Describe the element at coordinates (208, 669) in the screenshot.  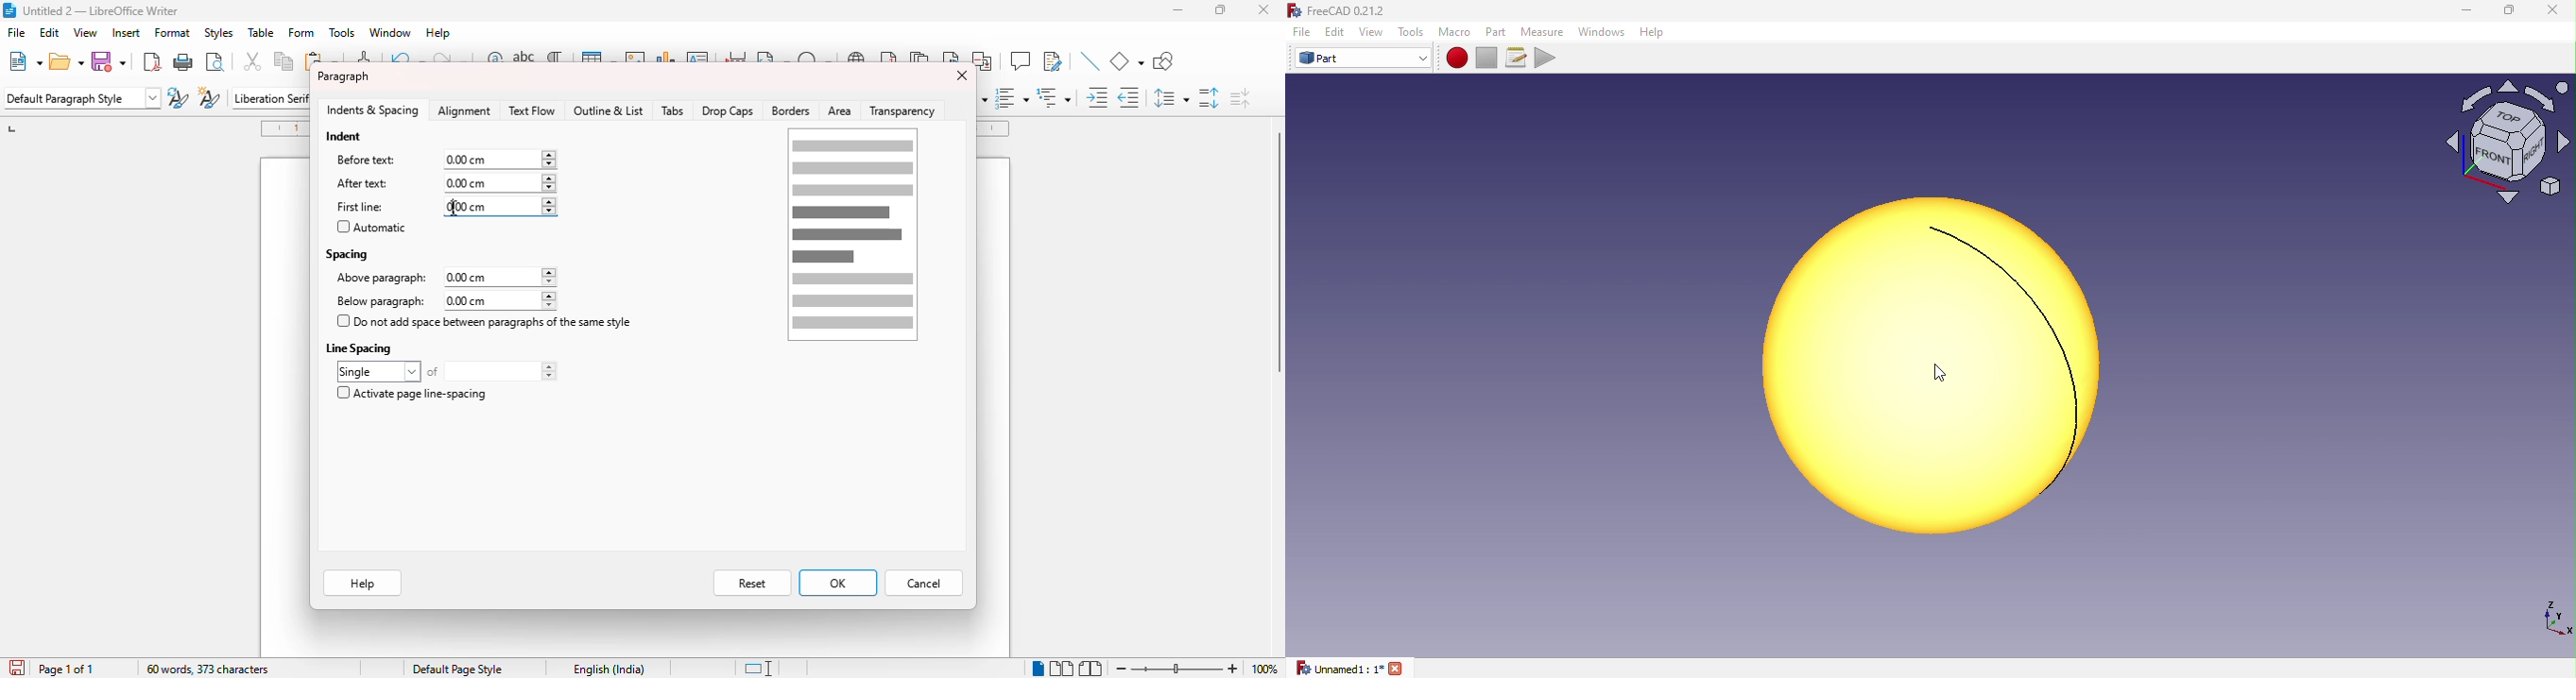
I see `word and character count` at that location.